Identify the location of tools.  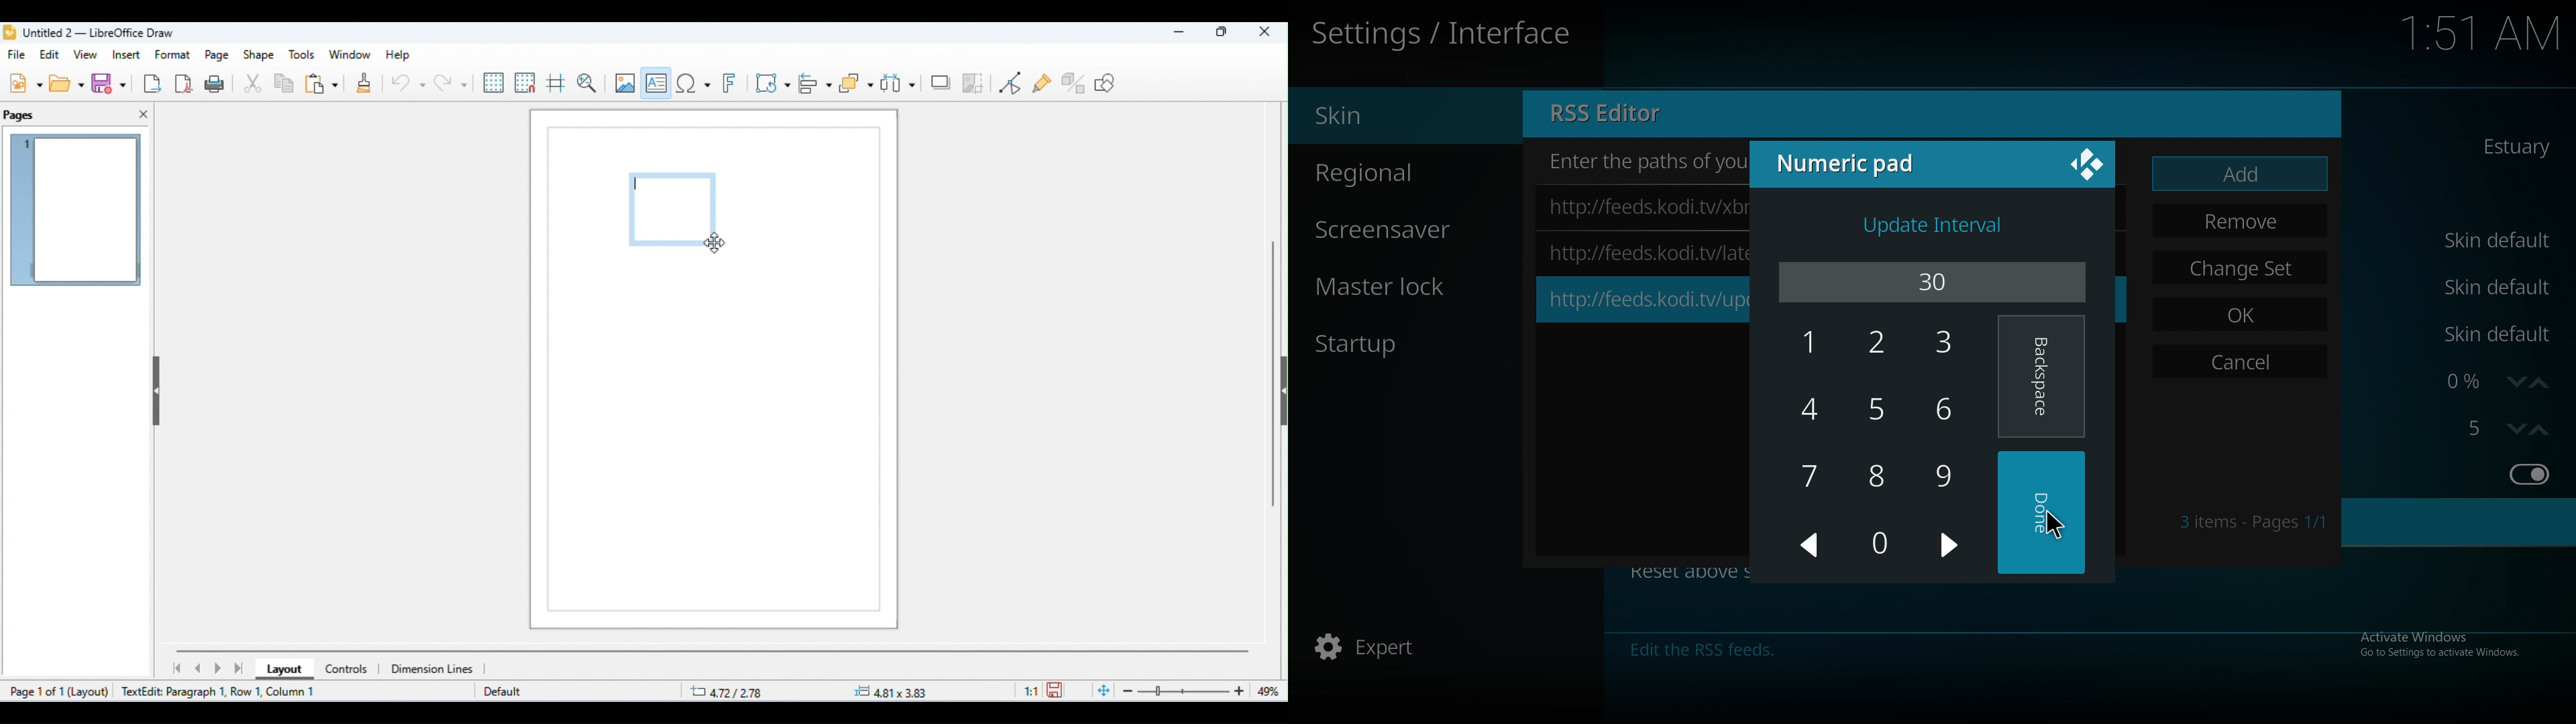
(302, 55).